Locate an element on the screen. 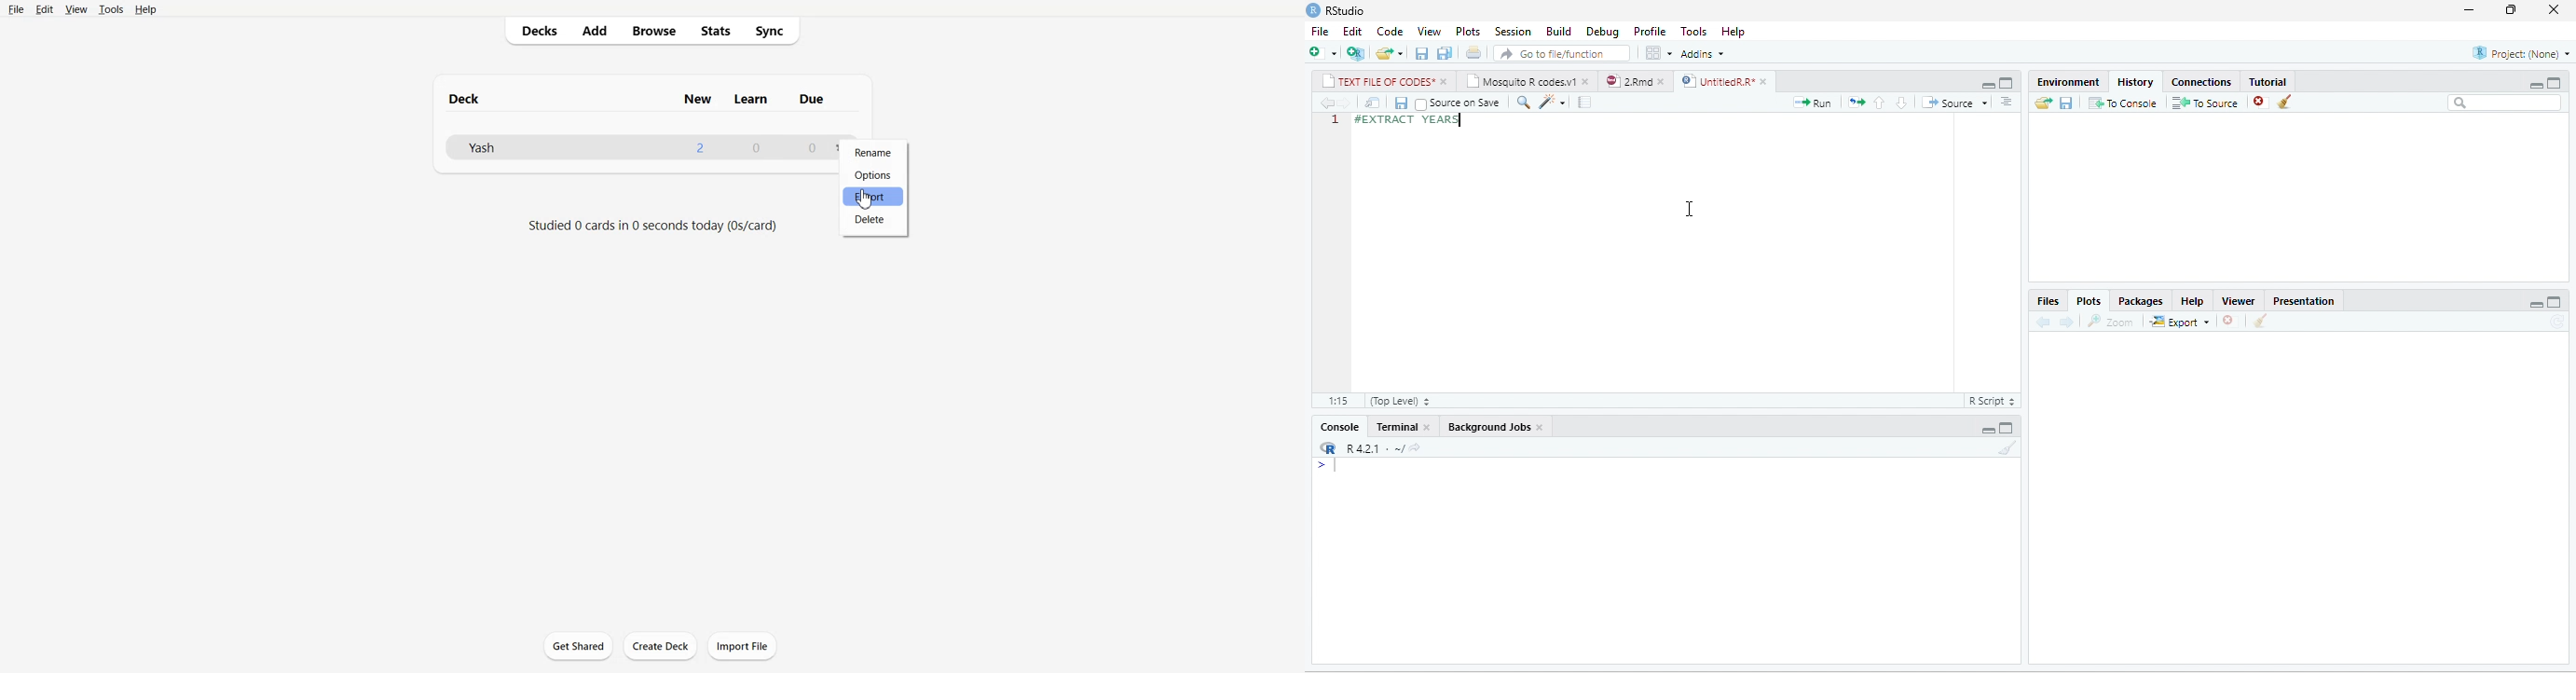 This screenshot has width=2576, height=700. Plots is located at coordinates (2089, 300).